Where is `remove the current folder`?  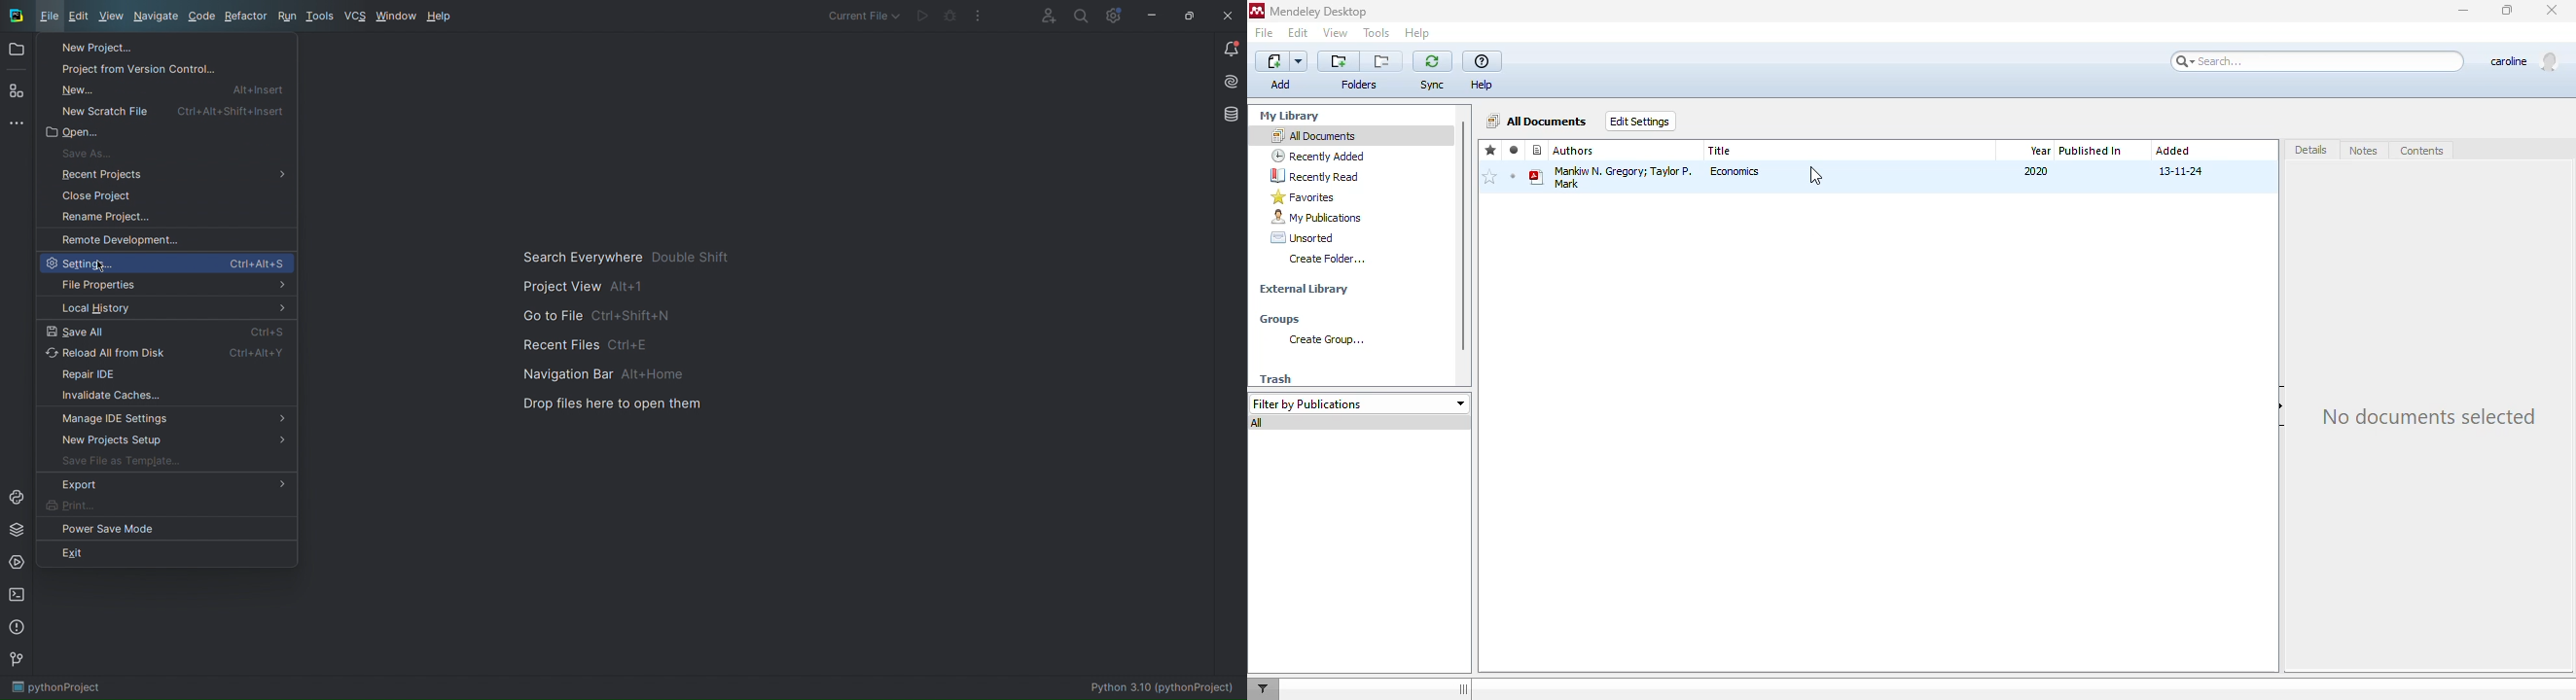 remove the current folder is located at coordinates (1381, 61).